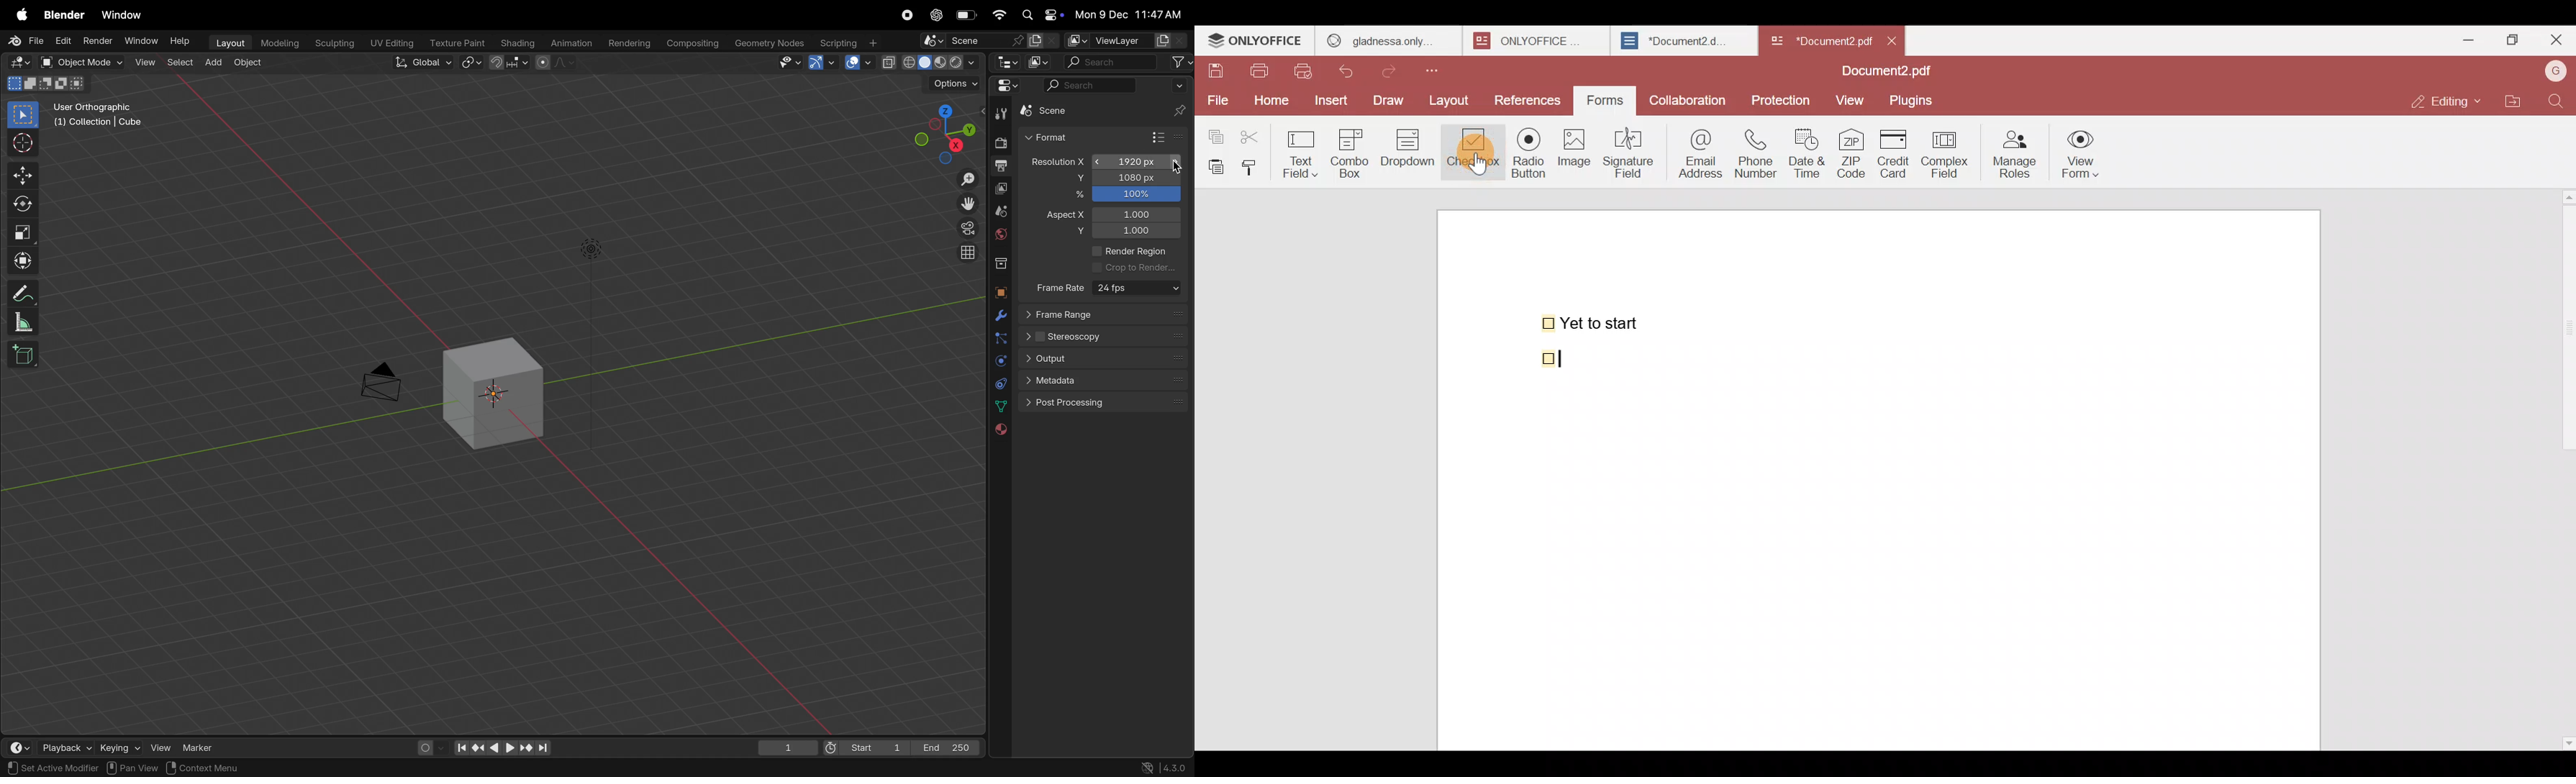 The image size is (2576, 784). What do you see at coordinates (141, 41) in the screenshot?
I see `Window` at bounding box center [141, 41].